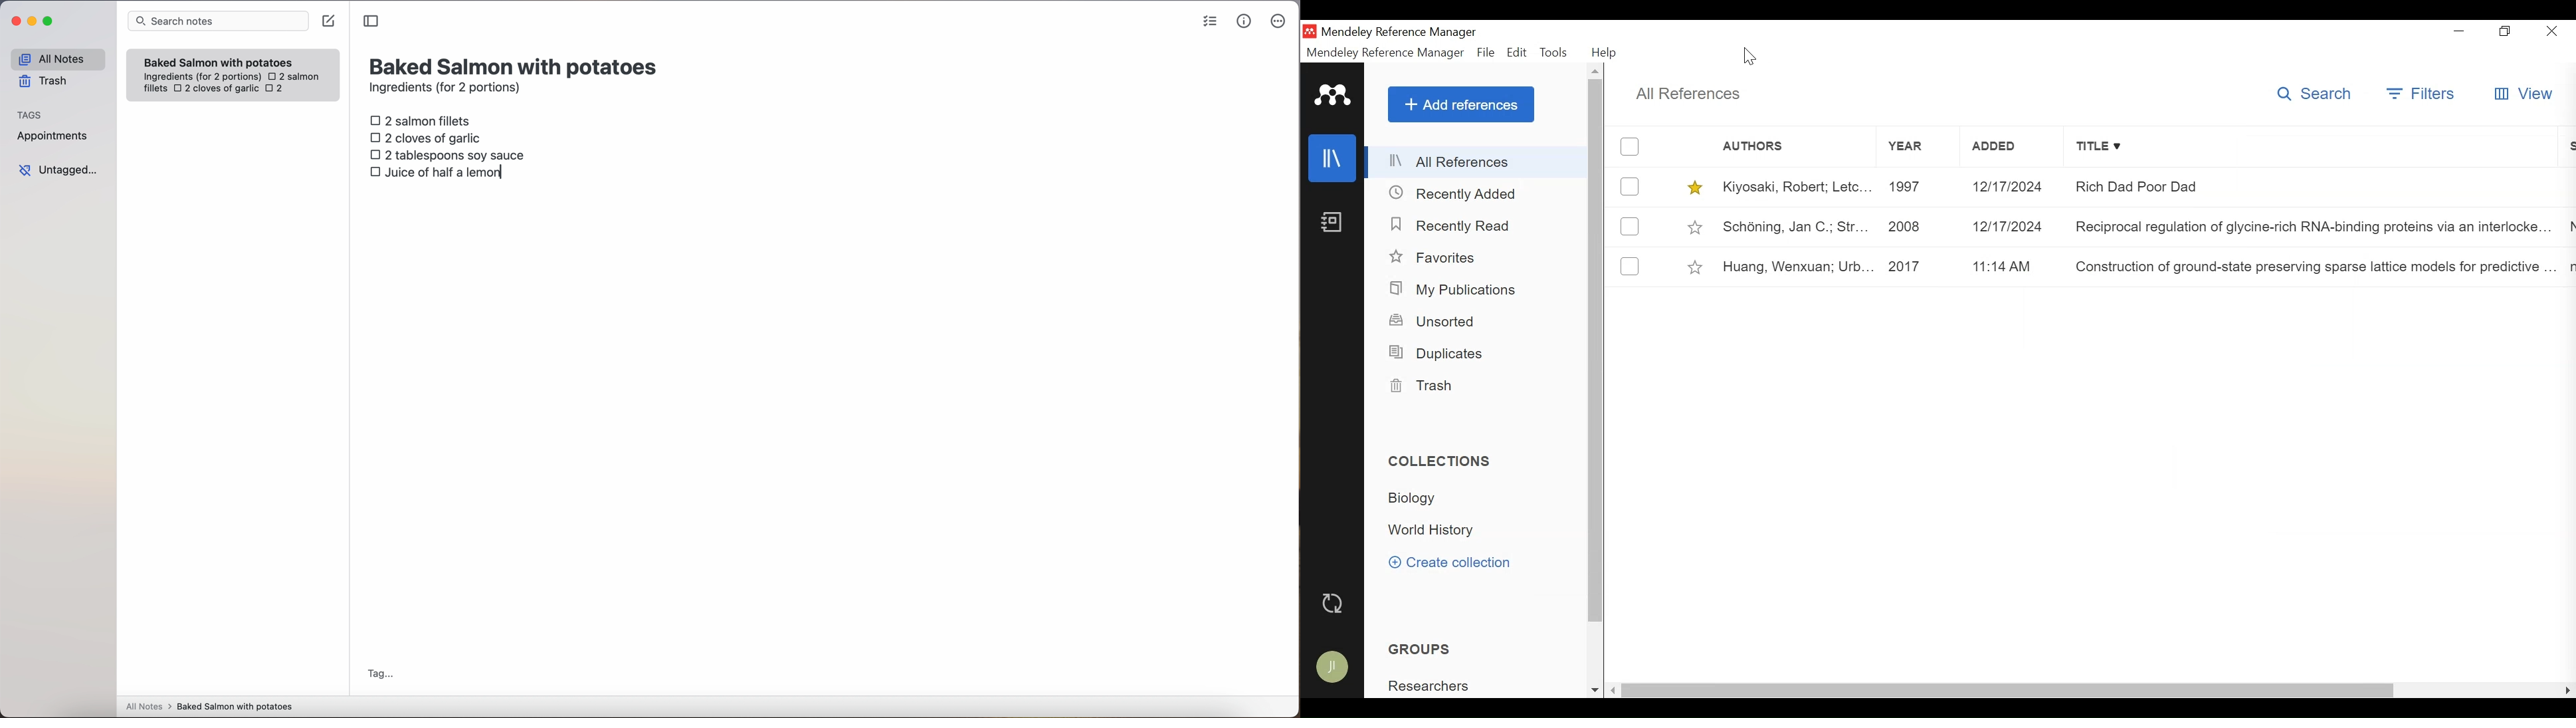 The height and width of the screenshot is (728, 2576). What do you see at coordinates (423, 120) in the screenshot?
I see `2 salmon fillets` at bounding box center [423, 120].